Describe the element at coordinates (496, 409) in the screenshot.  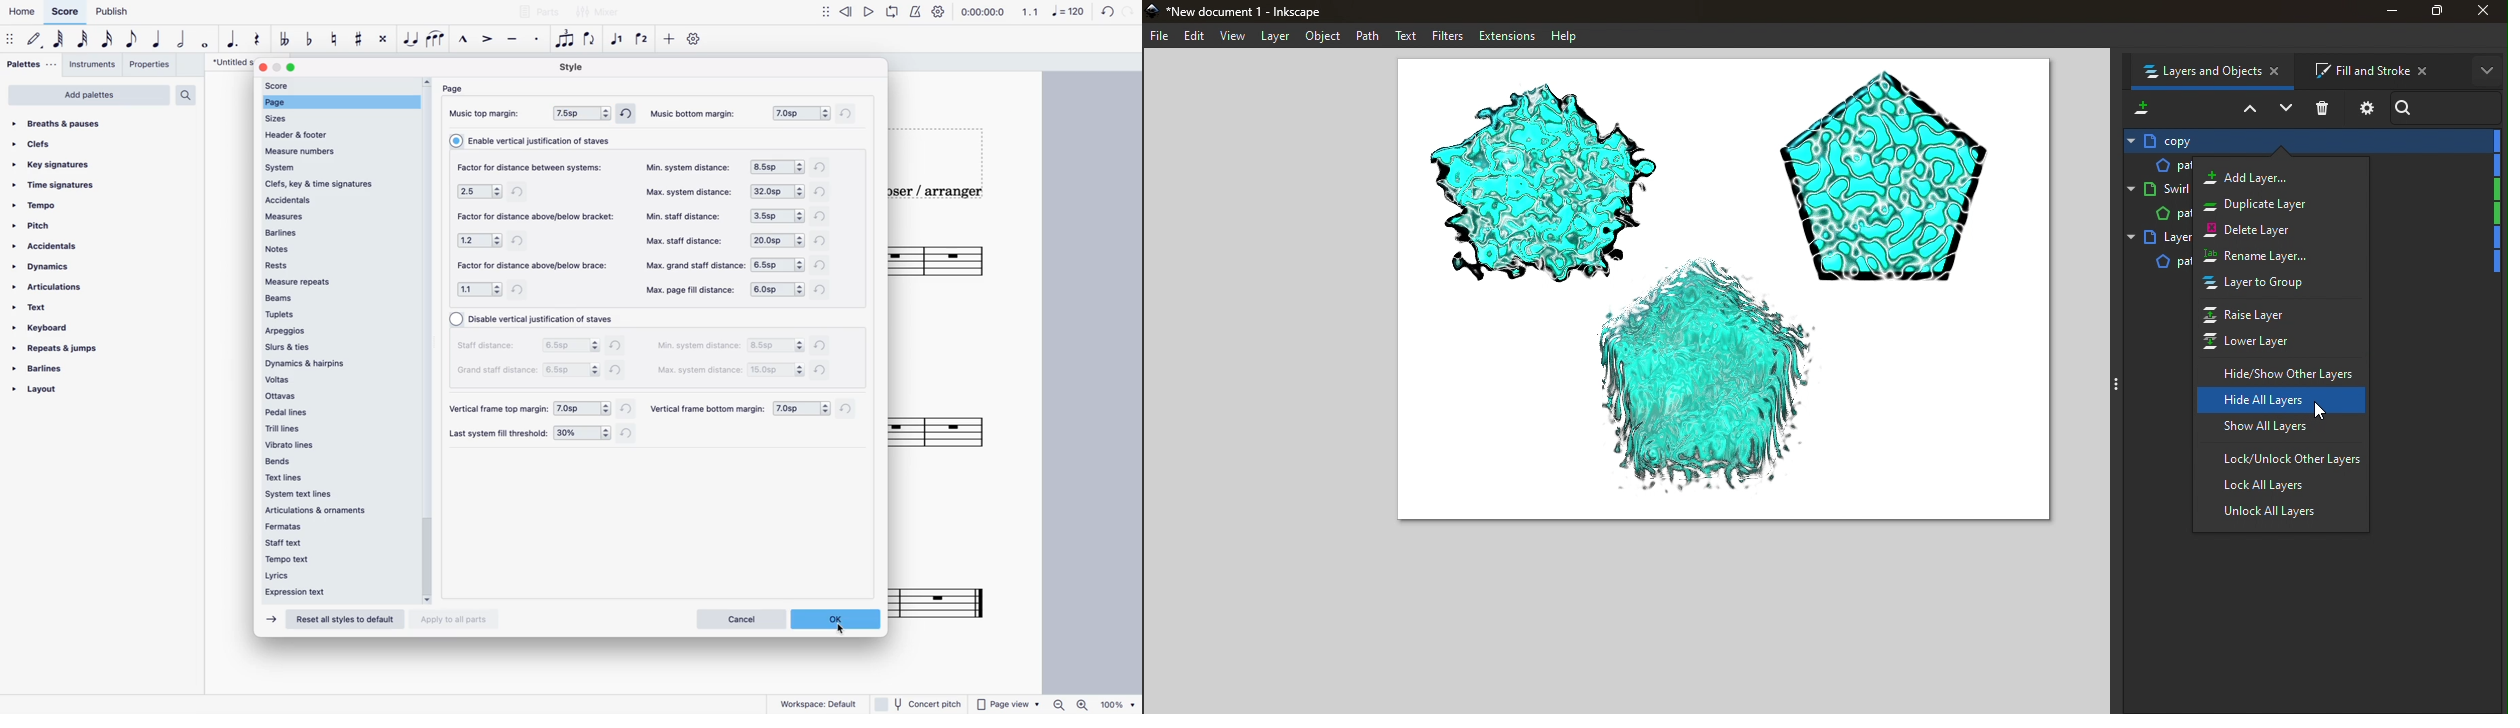
I see `vertical frame` at that location.